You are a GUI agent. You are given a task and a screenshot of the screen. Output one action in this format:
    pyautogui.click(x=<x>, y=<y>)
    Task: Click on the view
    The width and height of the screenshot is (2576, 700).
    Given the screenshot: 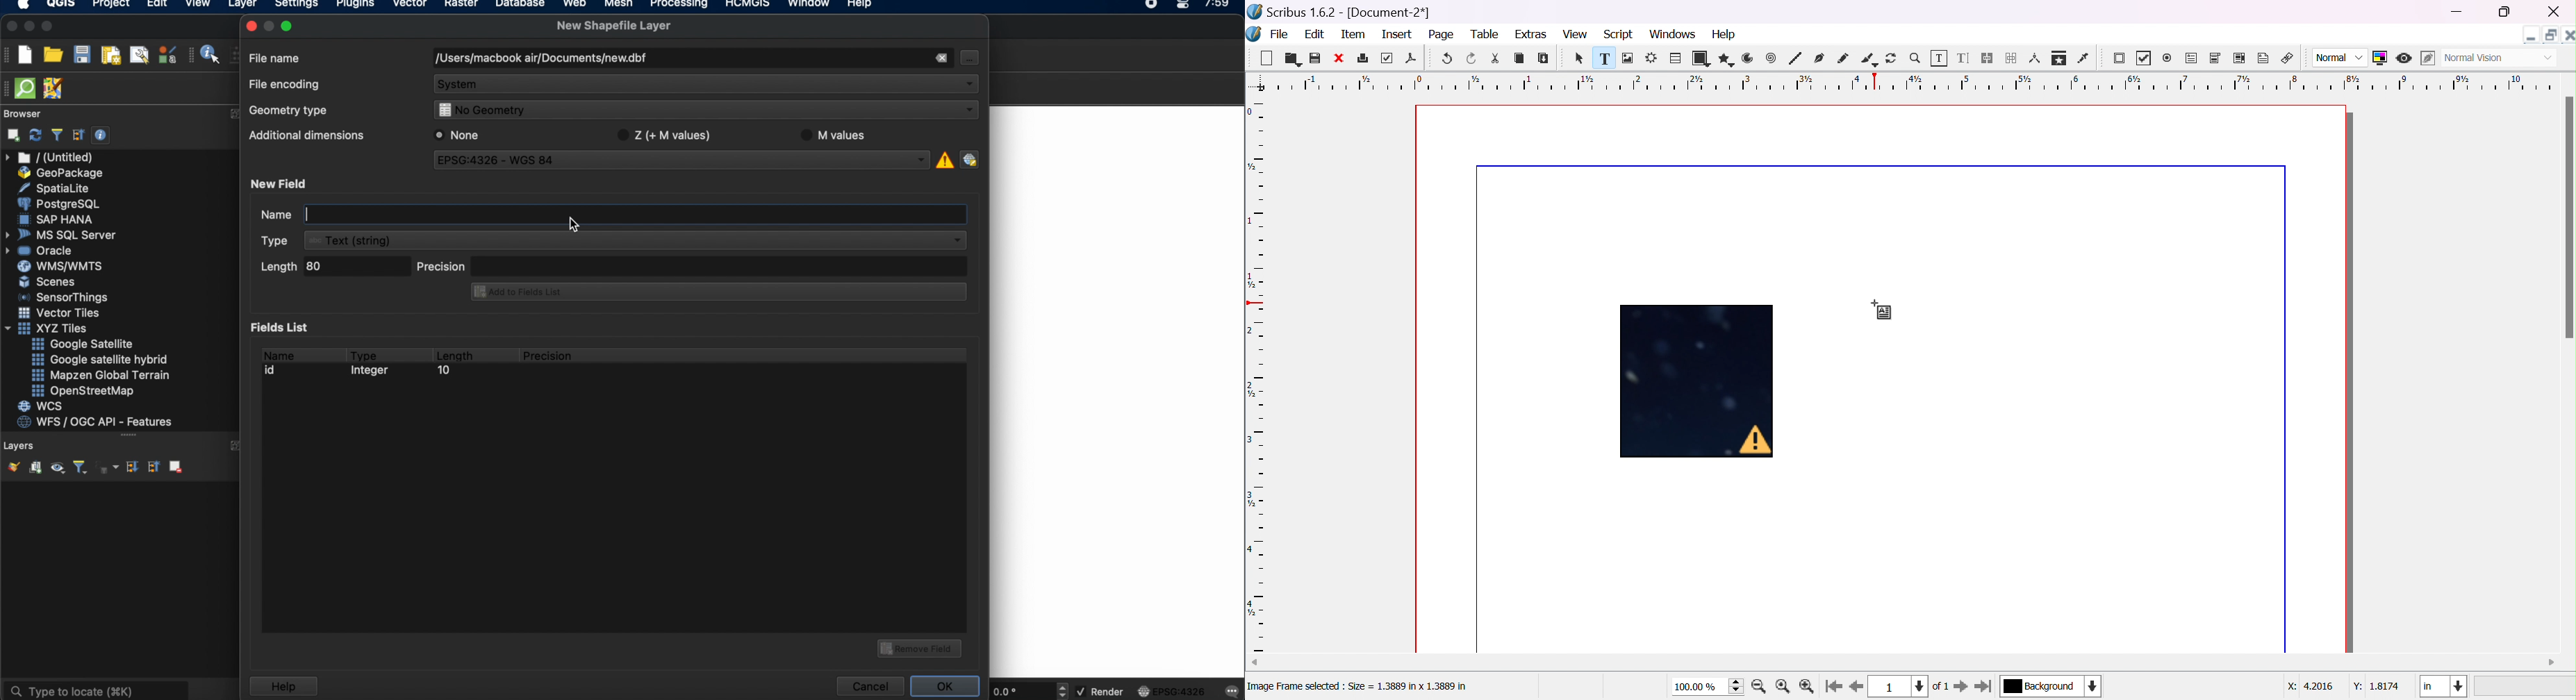 What is the action you would take?
    pyautogui.click(x=1573, y=33)
    